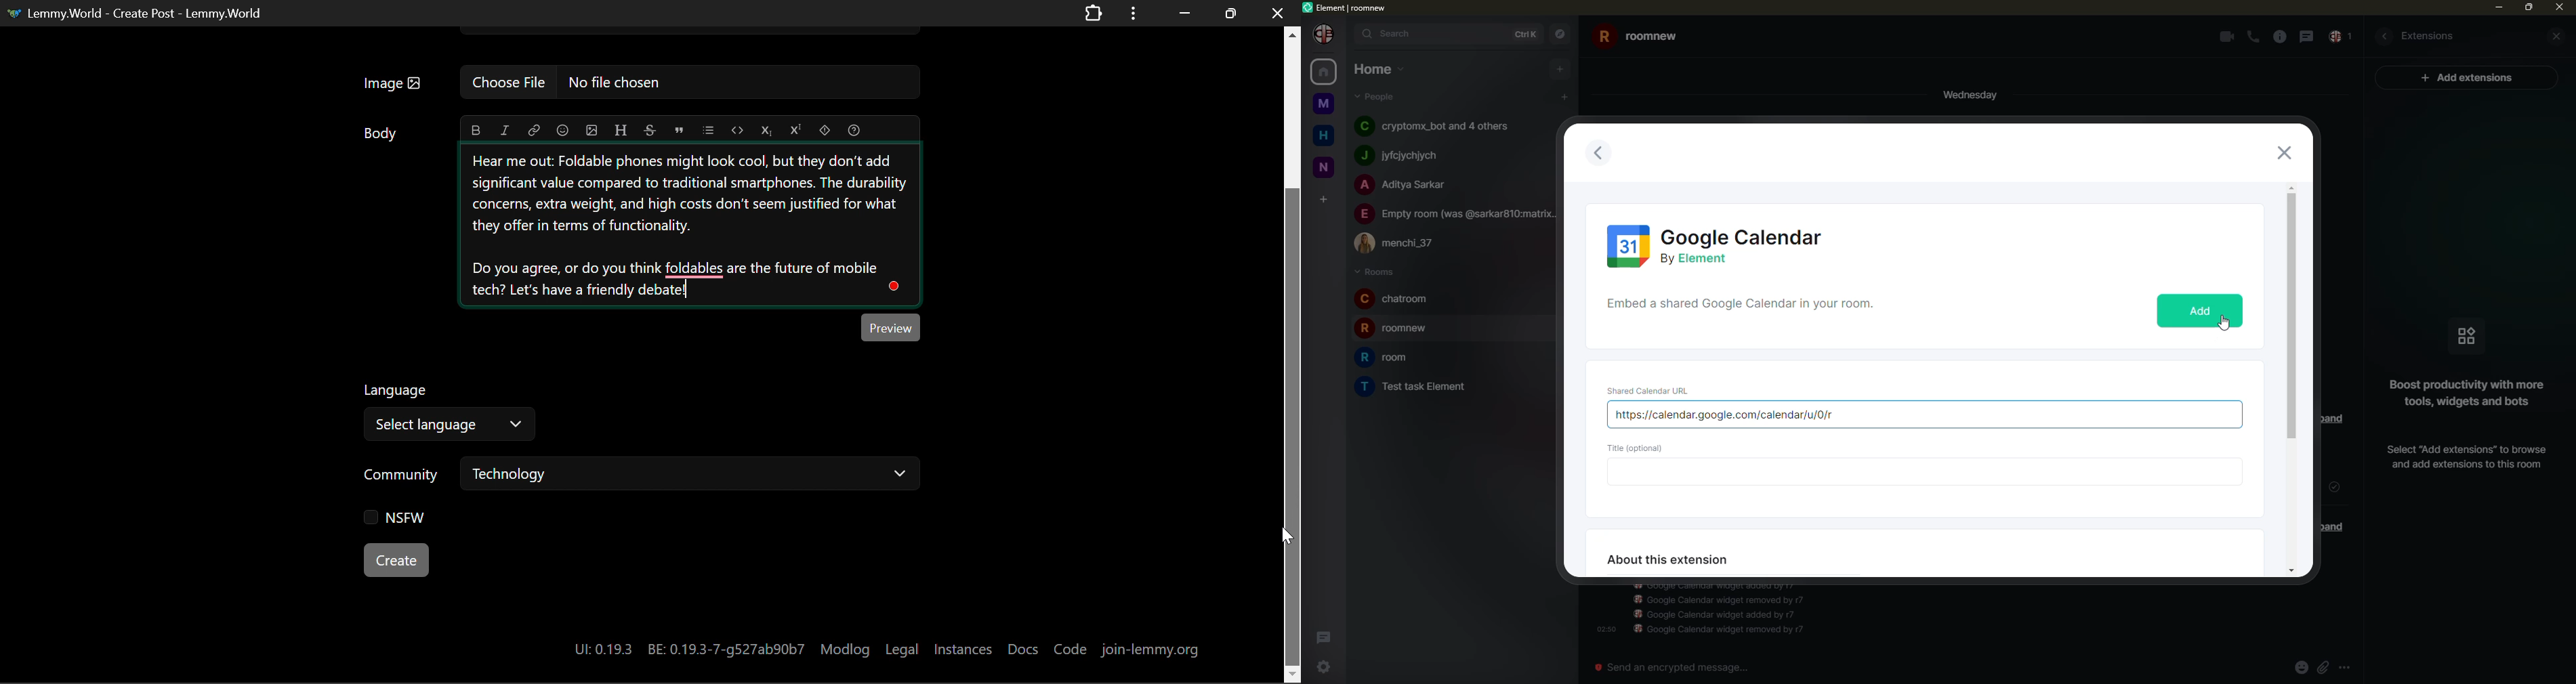 The image size is (2576, 700). I want to click on calendar, so click(1718, 244).